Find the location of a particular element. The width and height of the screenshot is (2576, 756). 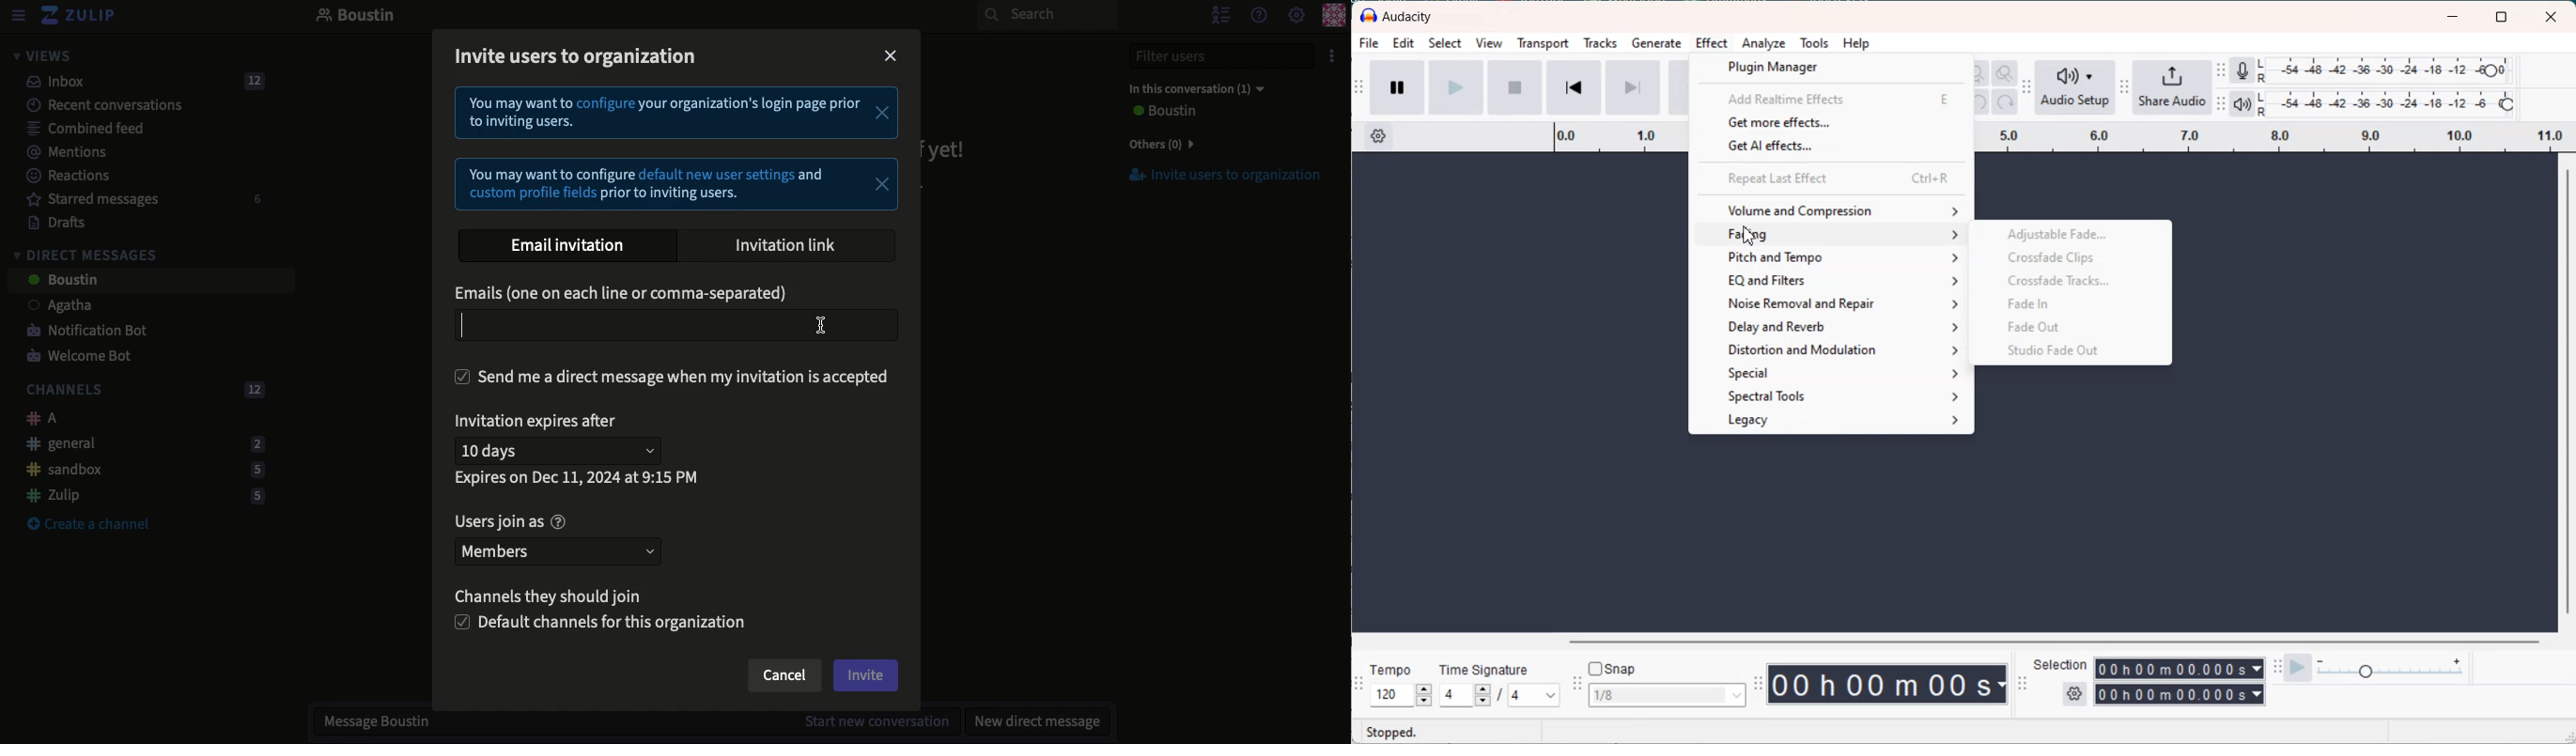

Effect is located at coordinates (1712, 45).